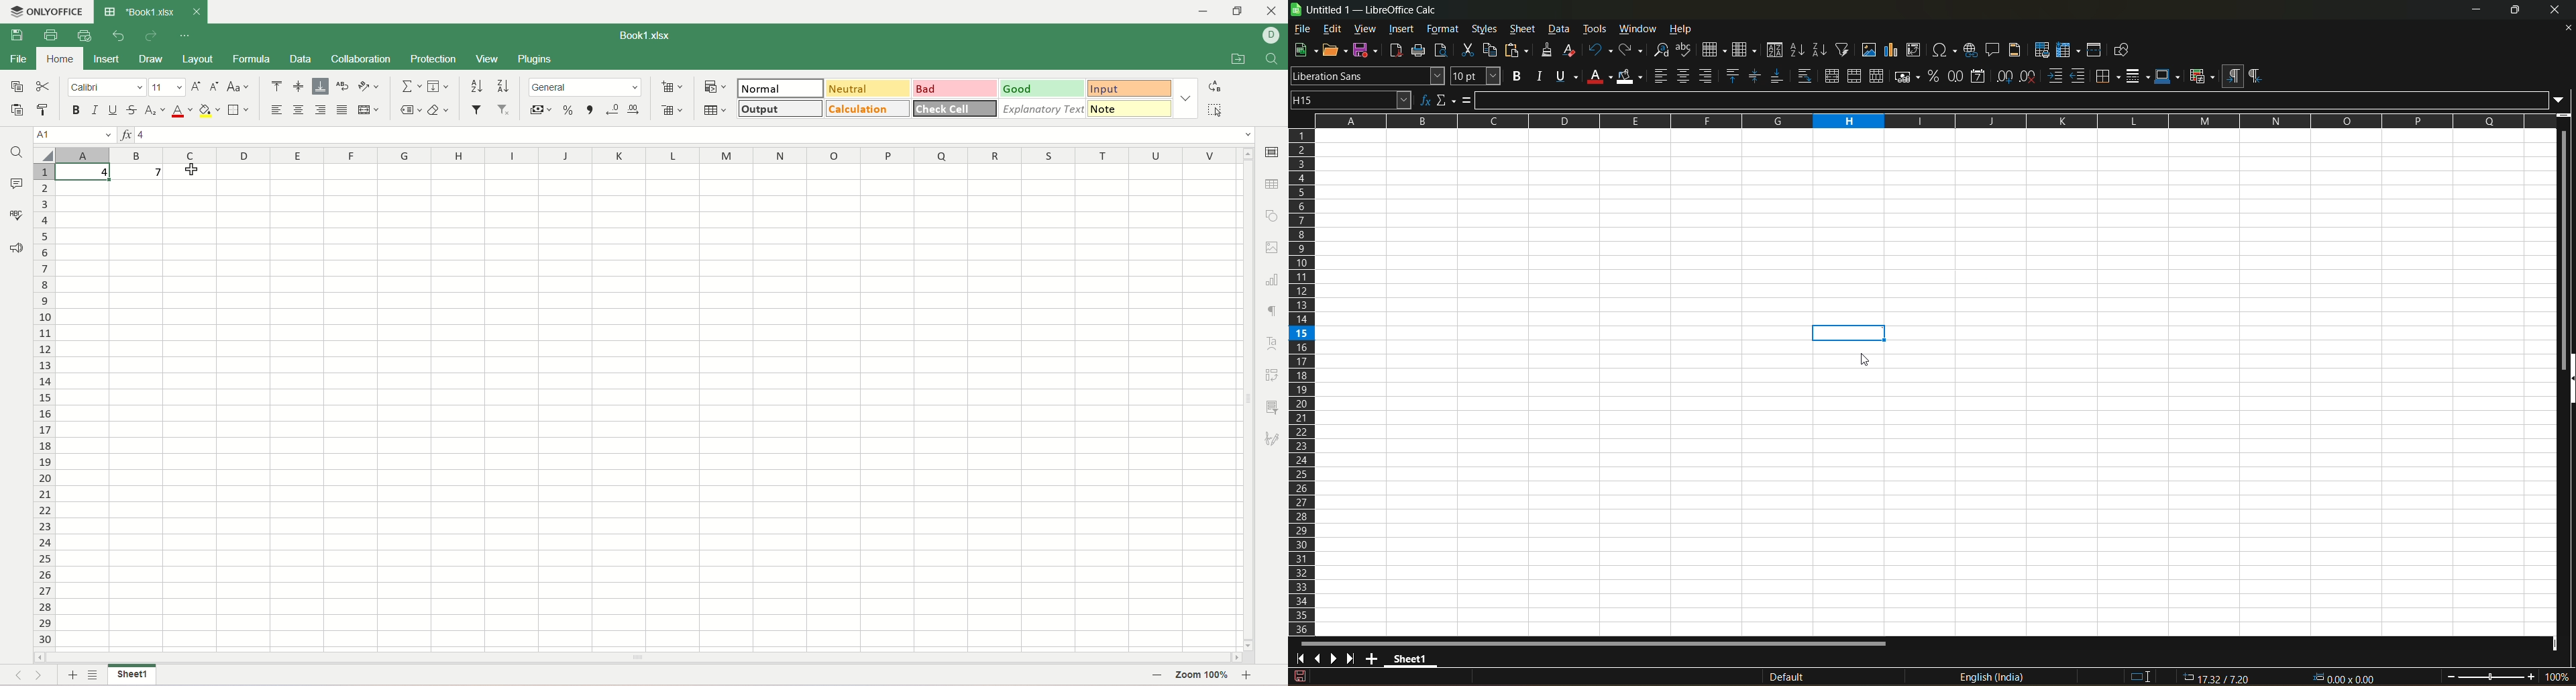 The height and width of the screenshot is (700, 2576). What do you see at coordinates (953, 109) in the screenshot?
I see `check cell` at bounding box center [953, 109].